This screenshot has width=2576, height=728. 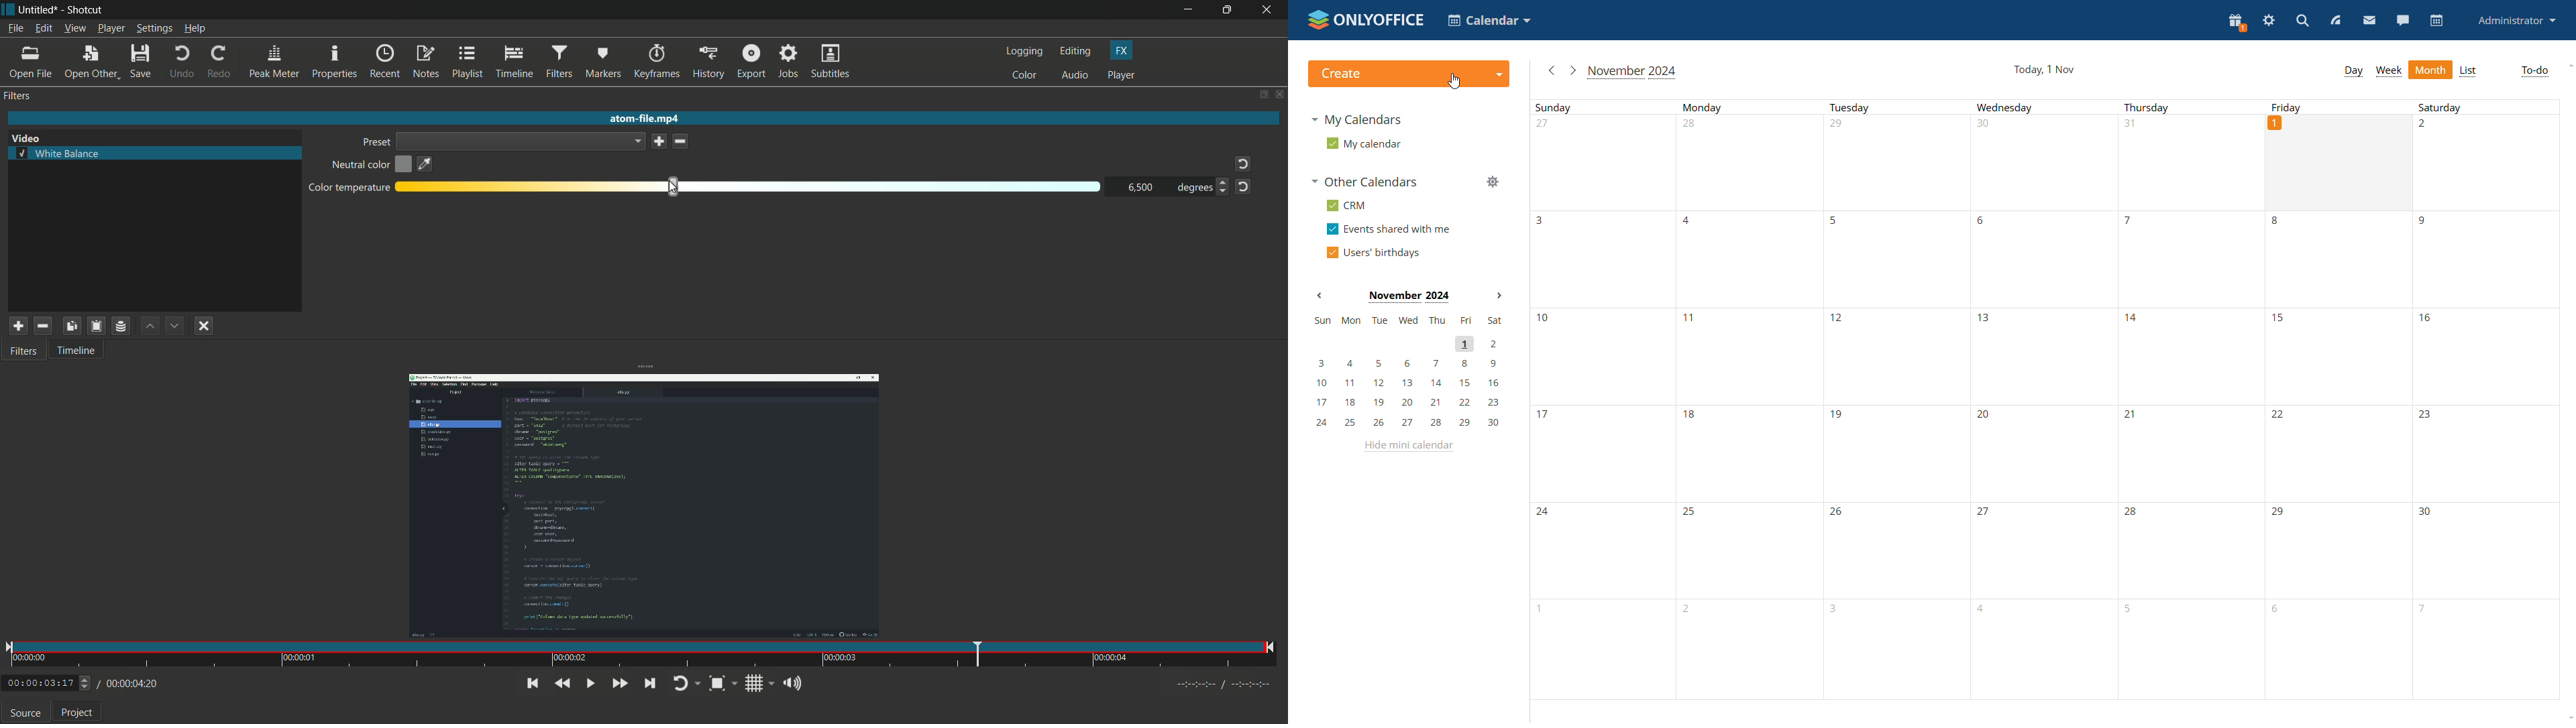 I want to click on peak meter, so click(x=274, y=62).